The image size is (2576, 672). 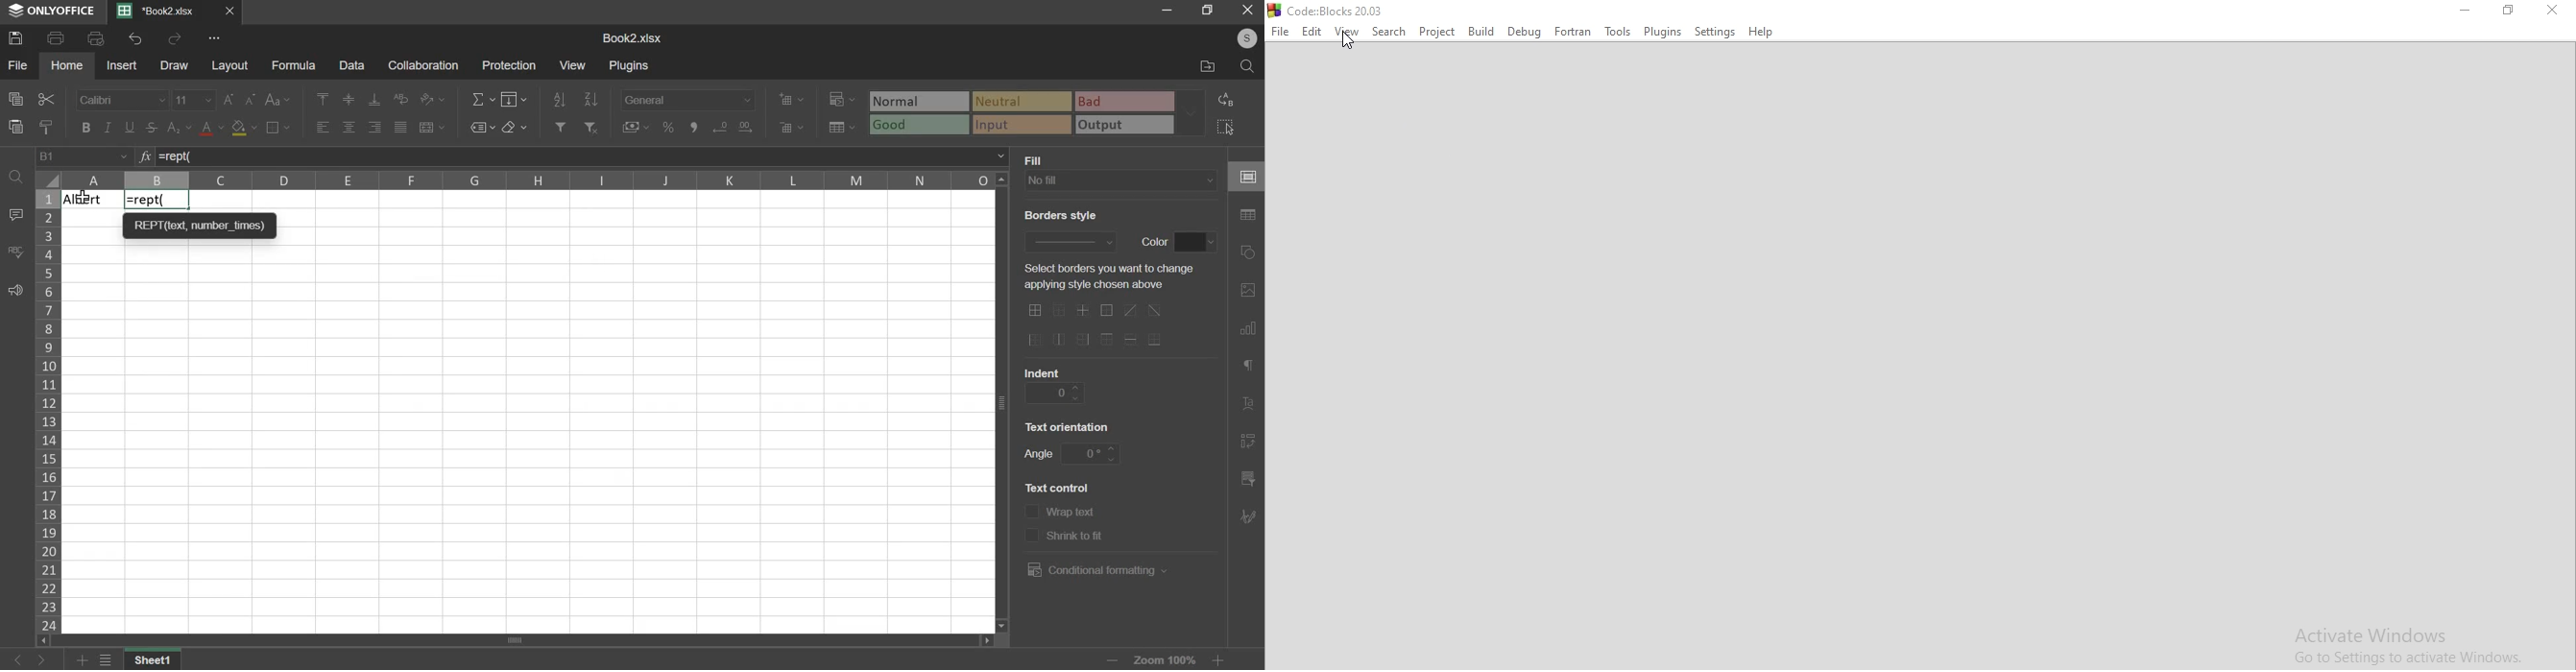 I want to click on copy style, so click(x=45, y=126).